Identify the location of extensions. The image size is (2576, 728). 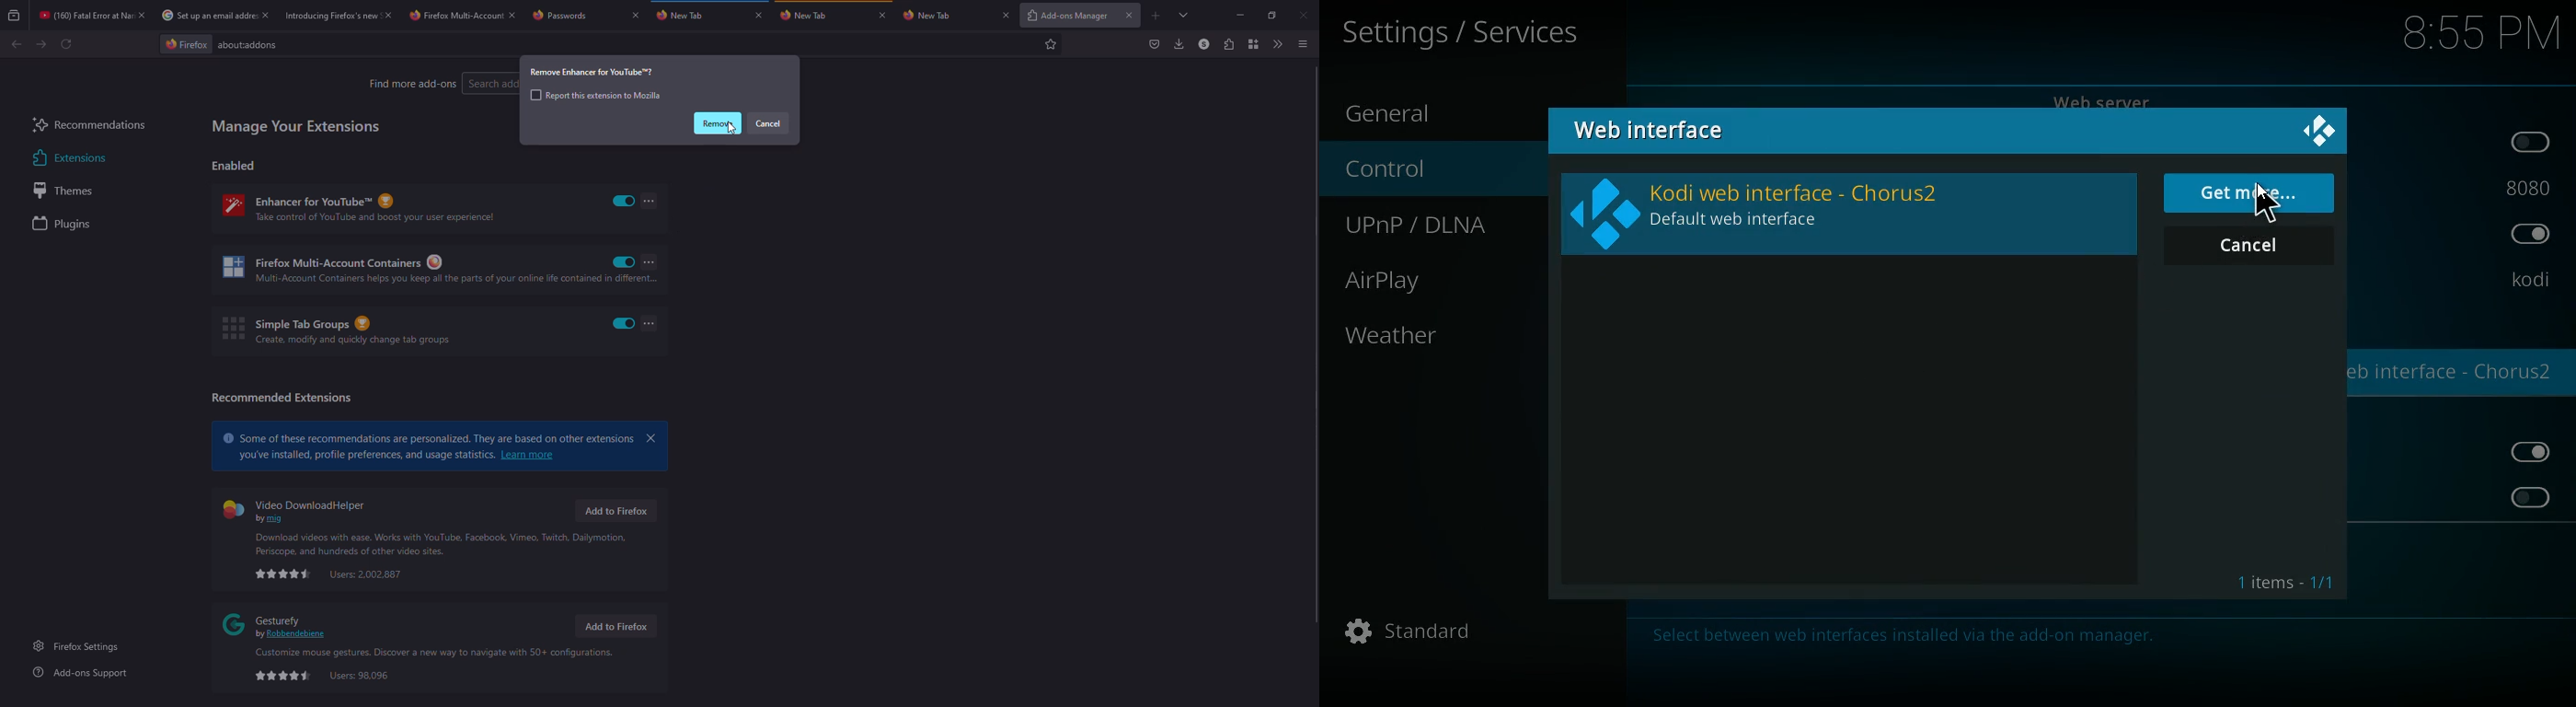
(1228, 44).